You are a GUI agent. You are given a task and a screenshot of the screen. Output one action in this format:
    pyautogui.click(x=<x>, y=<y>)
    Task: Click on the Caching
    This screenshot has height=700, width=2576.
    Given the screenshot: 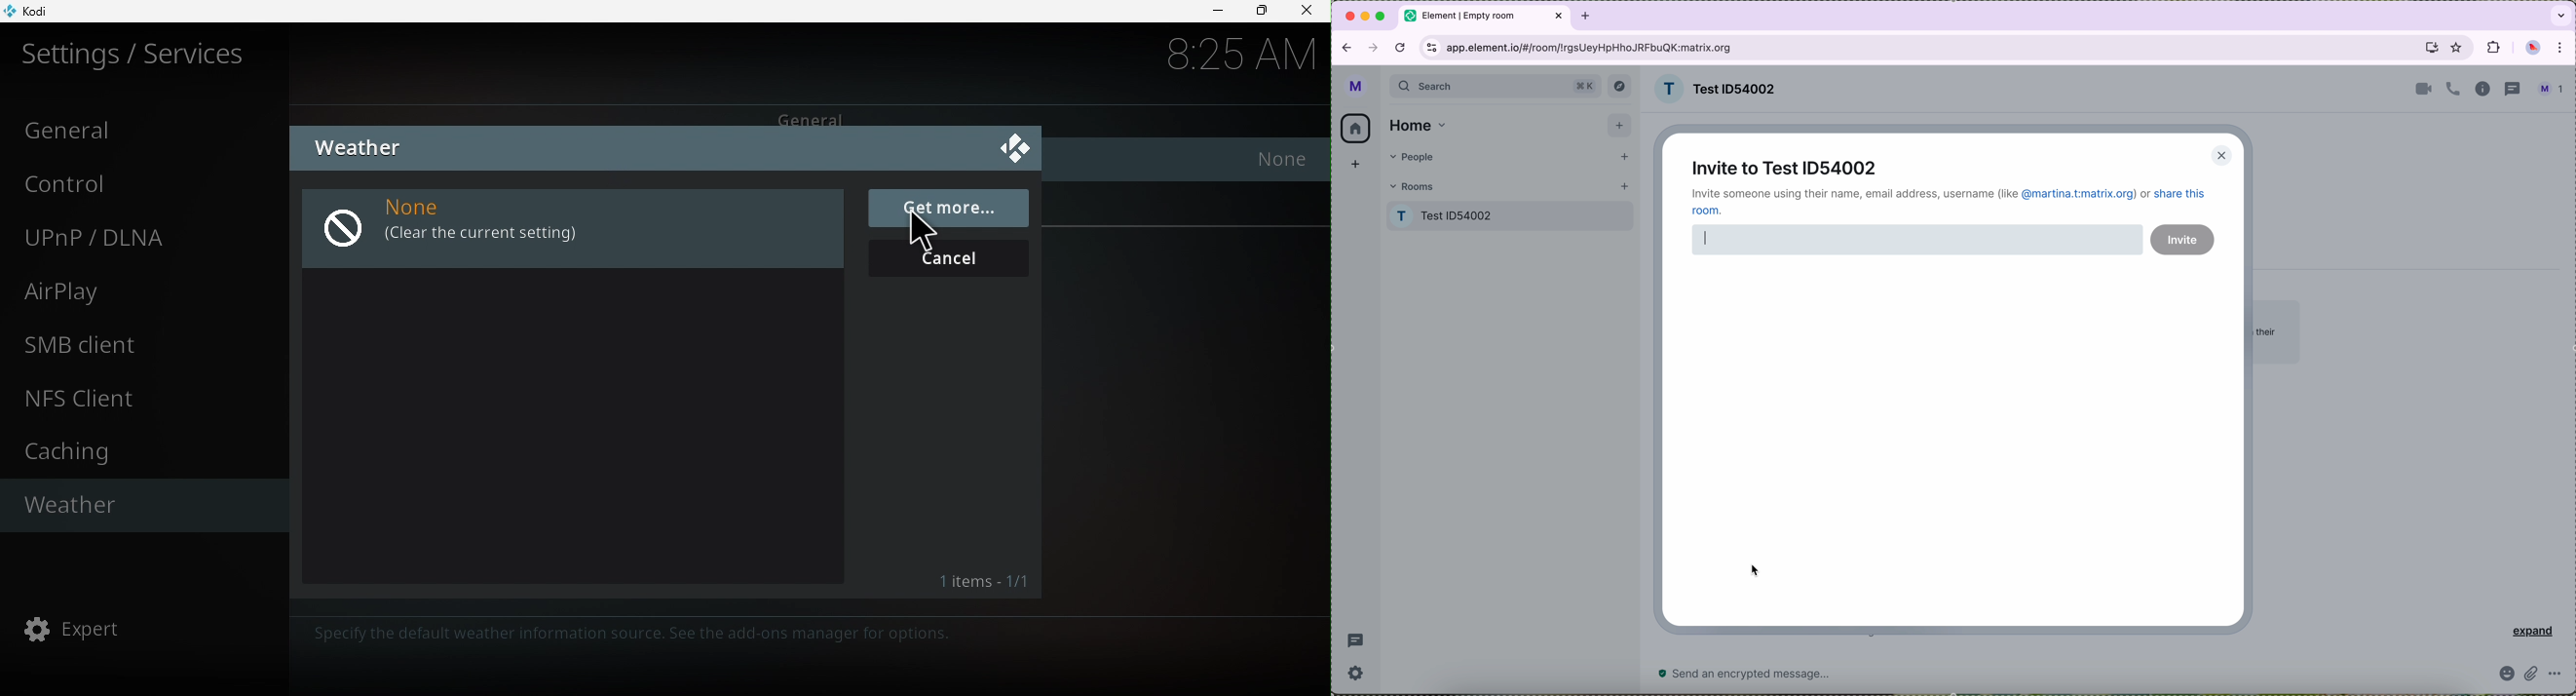 What is the action you would take?
    pyautogui.click(x=137, y=451)
    